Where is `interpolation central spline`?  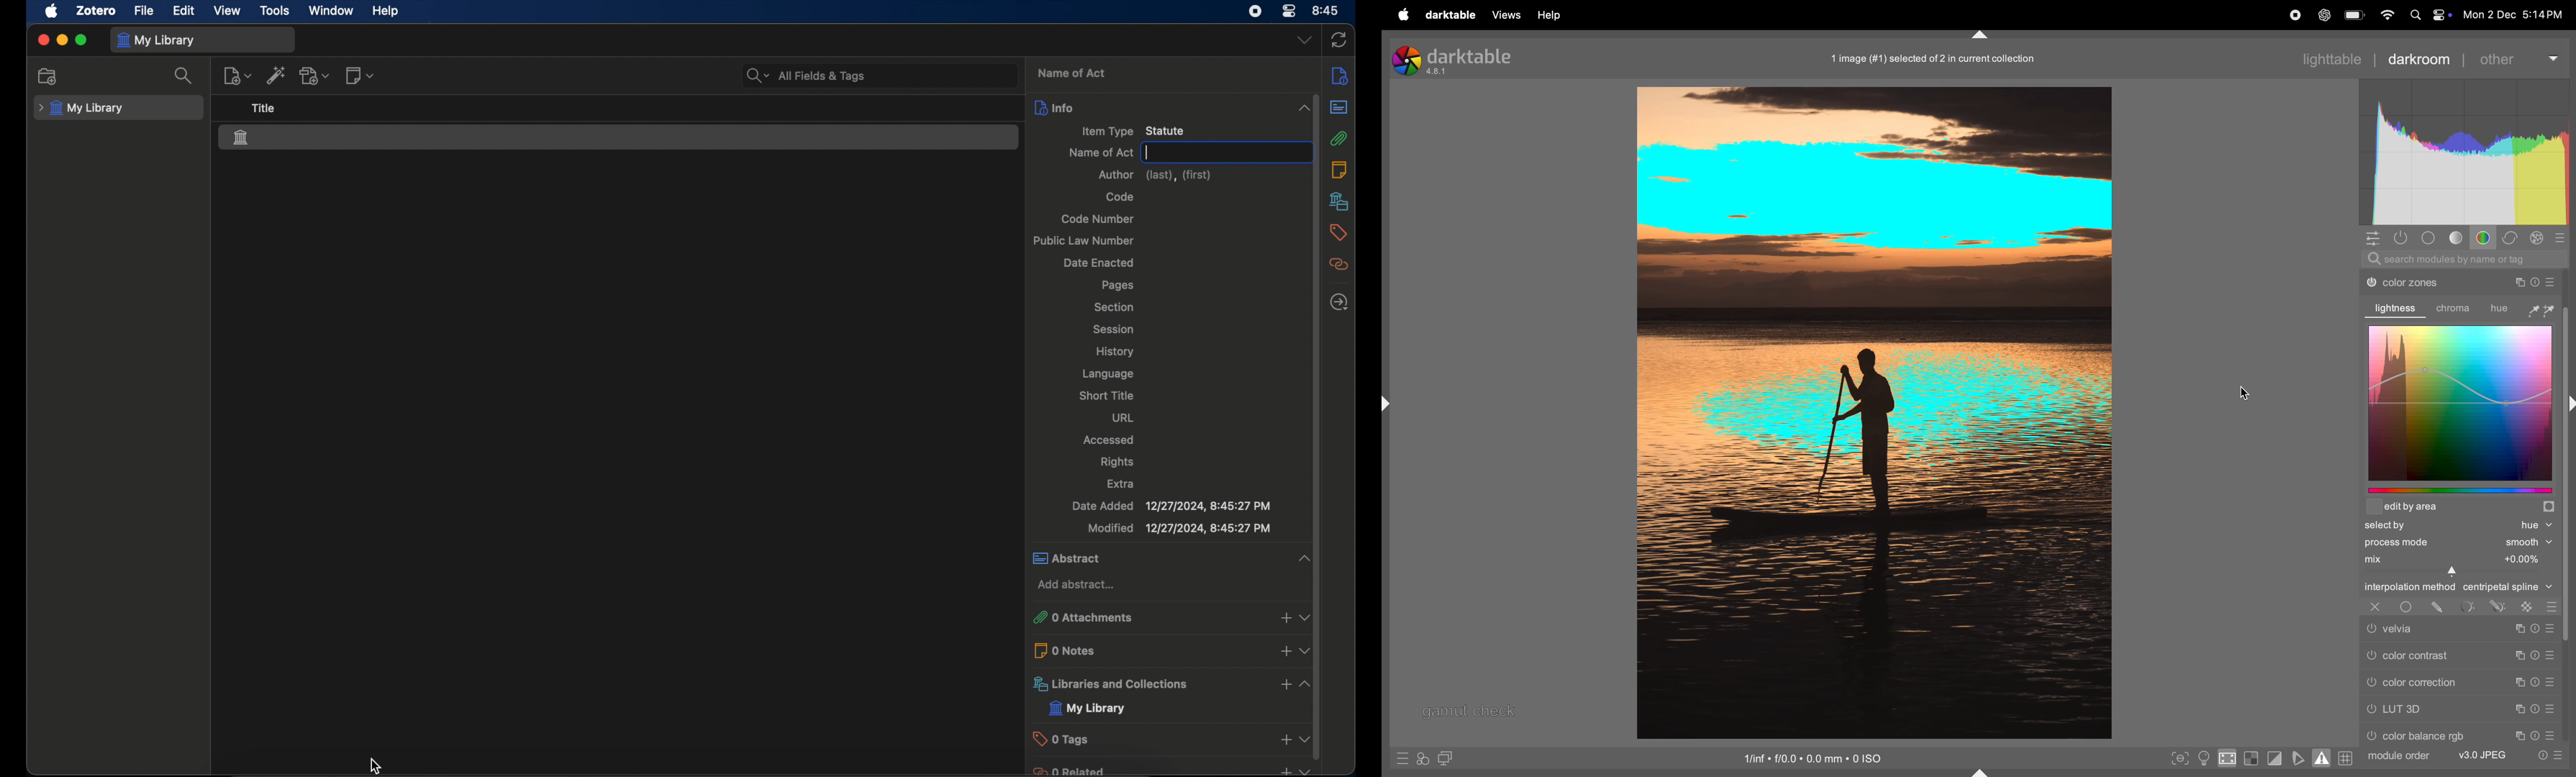 interpolation central spline is located at coordinates (2457, 588).